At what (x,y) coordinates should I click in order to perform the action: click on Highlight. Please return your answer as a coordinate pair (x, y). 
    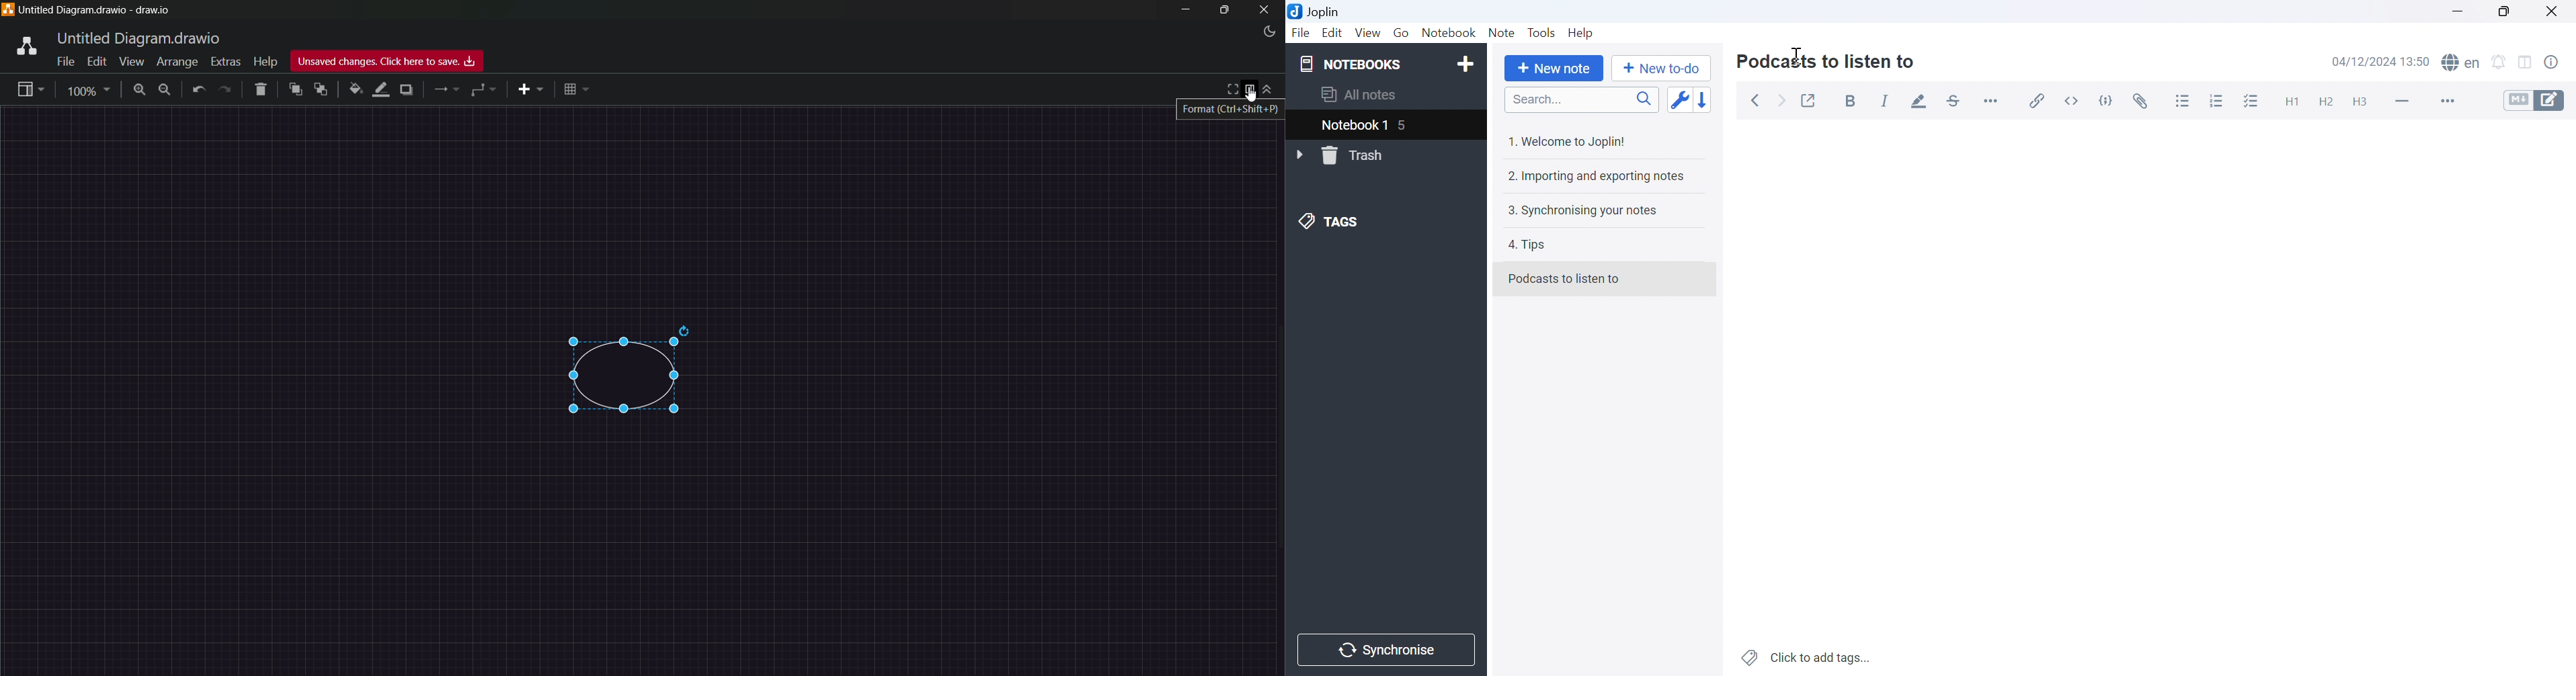
    Looking at the image, I should click on (1921, 101).